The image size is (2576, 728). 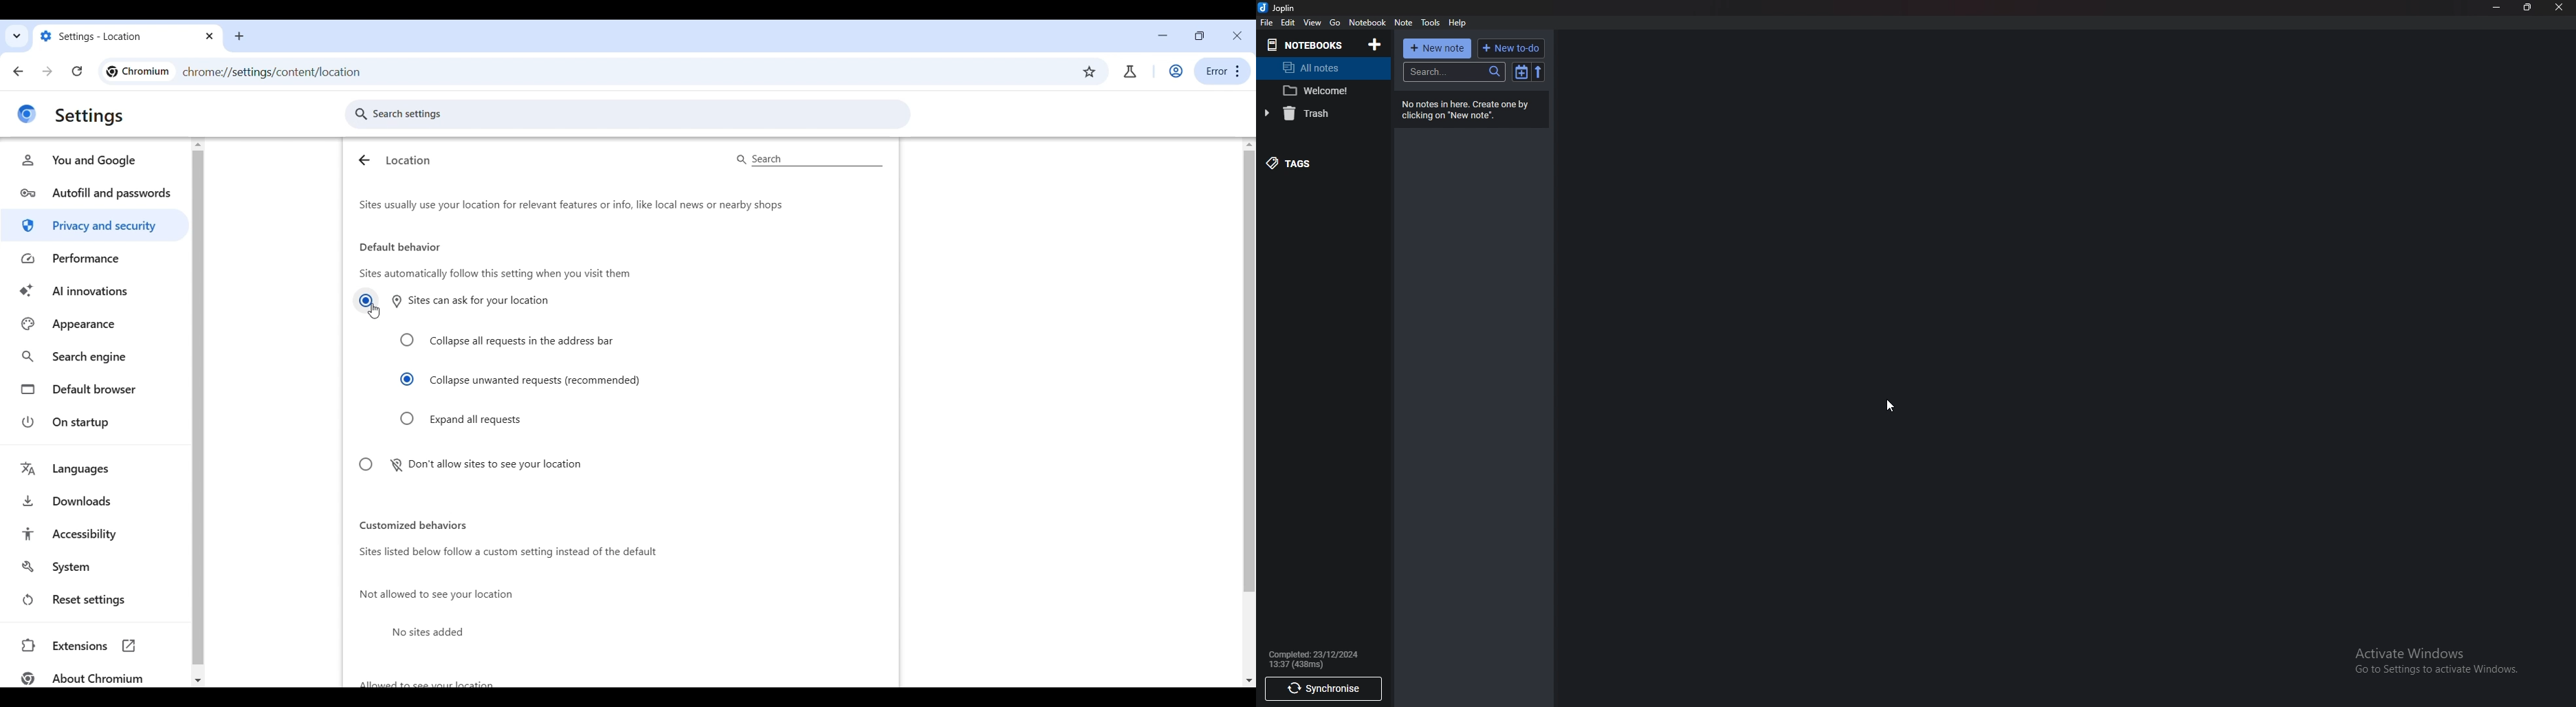 I want to click on joplin, so click(x=1281, y=7).